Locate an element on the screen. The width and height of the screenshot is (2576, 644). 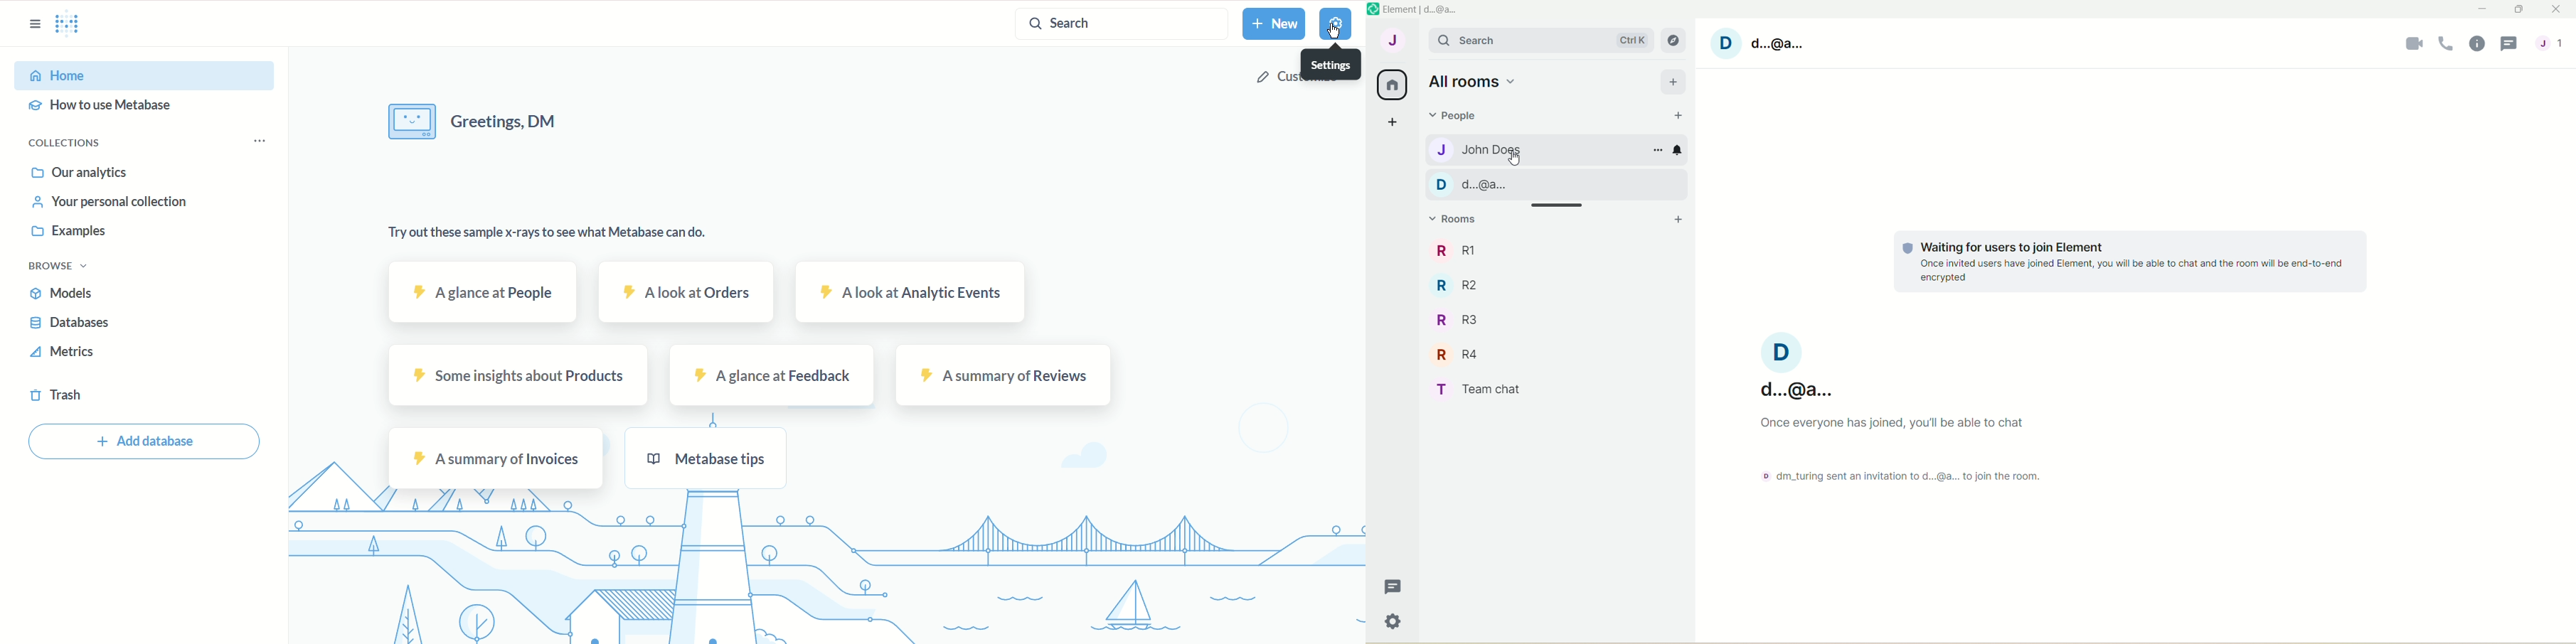
Settings is located at coordinates (1333, 64).